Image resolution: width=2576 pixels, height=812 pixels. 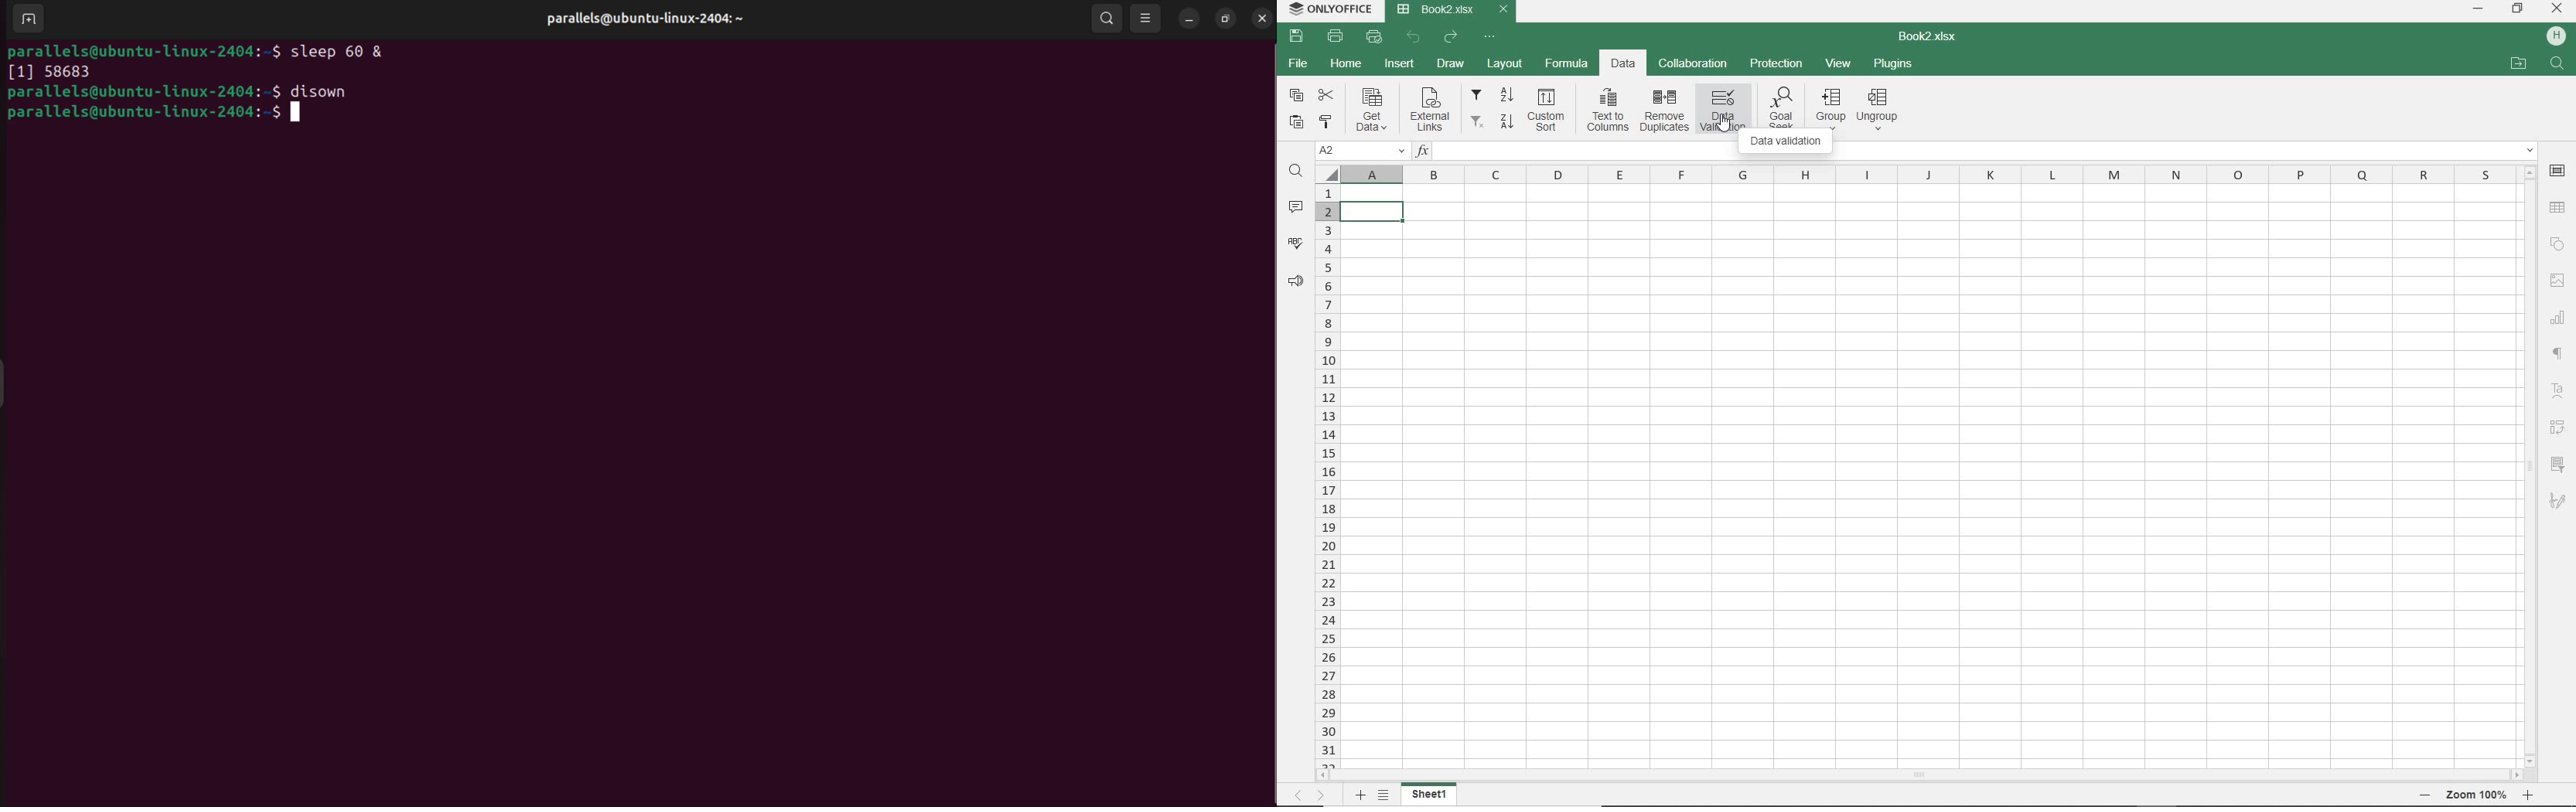 I want to click on SAVE, so click(x=1295, y=36).